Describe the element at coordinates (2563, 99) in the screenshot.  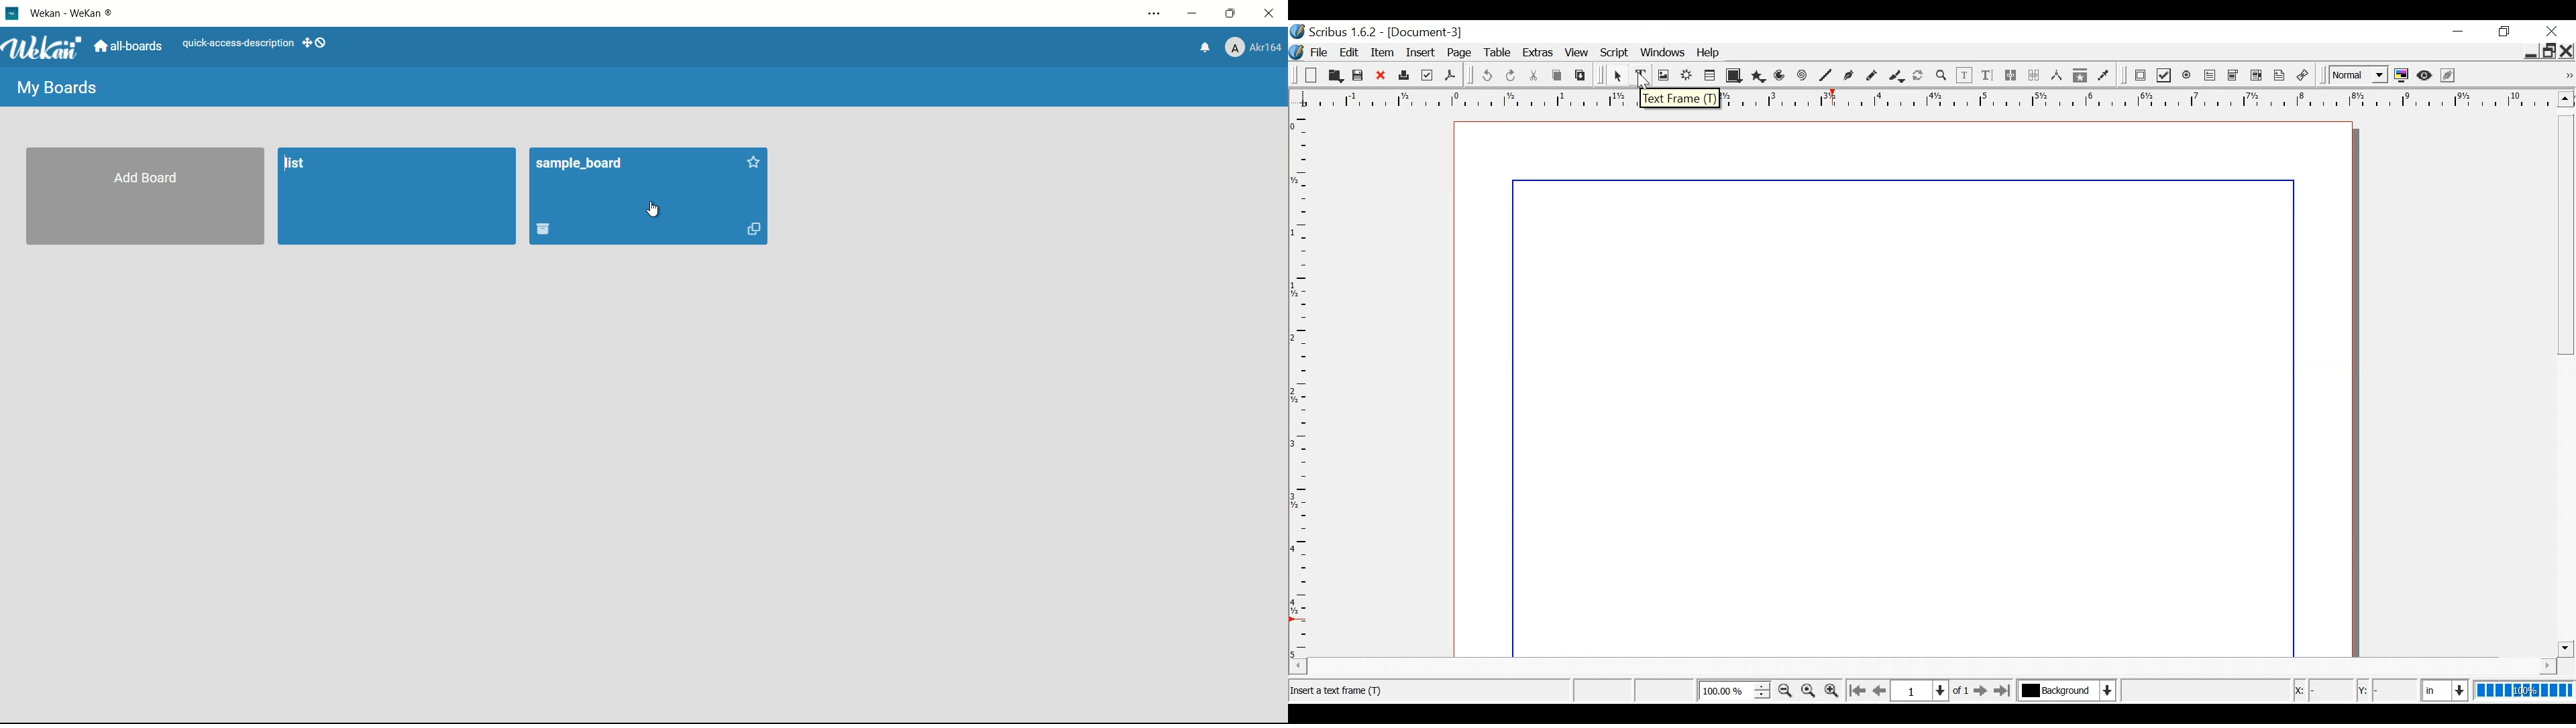
I see `Scroll up` at that location.